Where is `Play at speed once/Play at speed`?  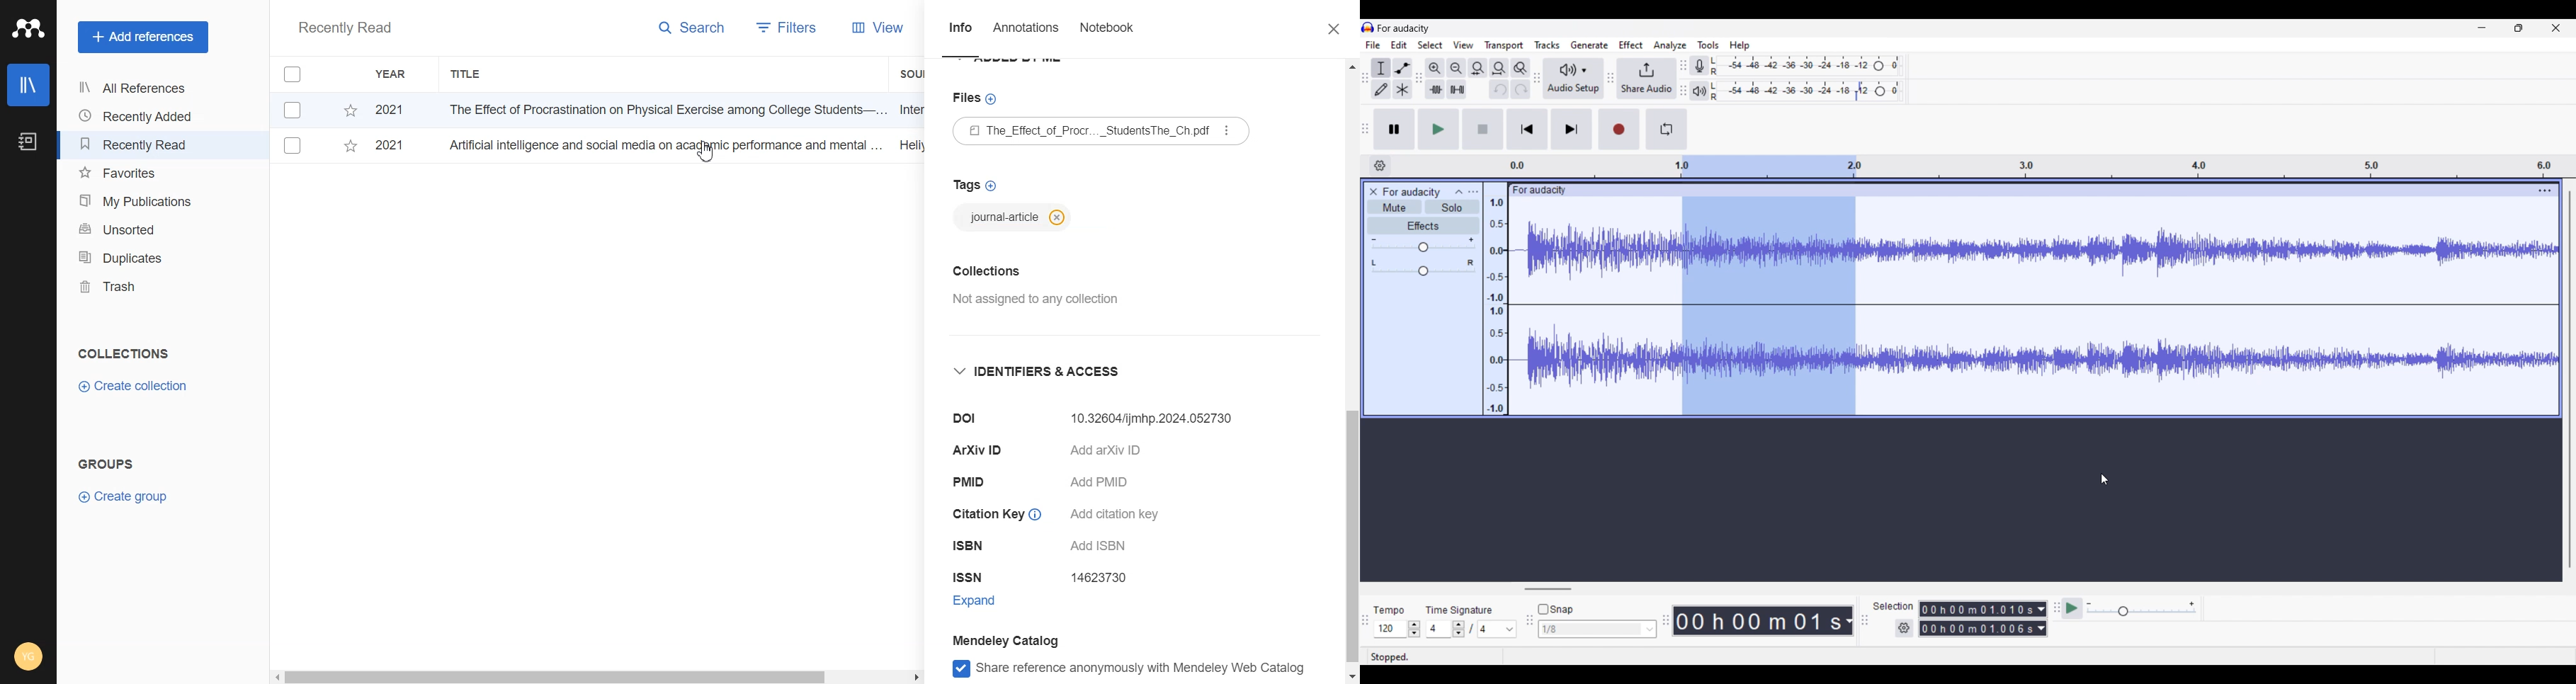
Play at speed once/Play at speed is located at coordinates (2073, 609).